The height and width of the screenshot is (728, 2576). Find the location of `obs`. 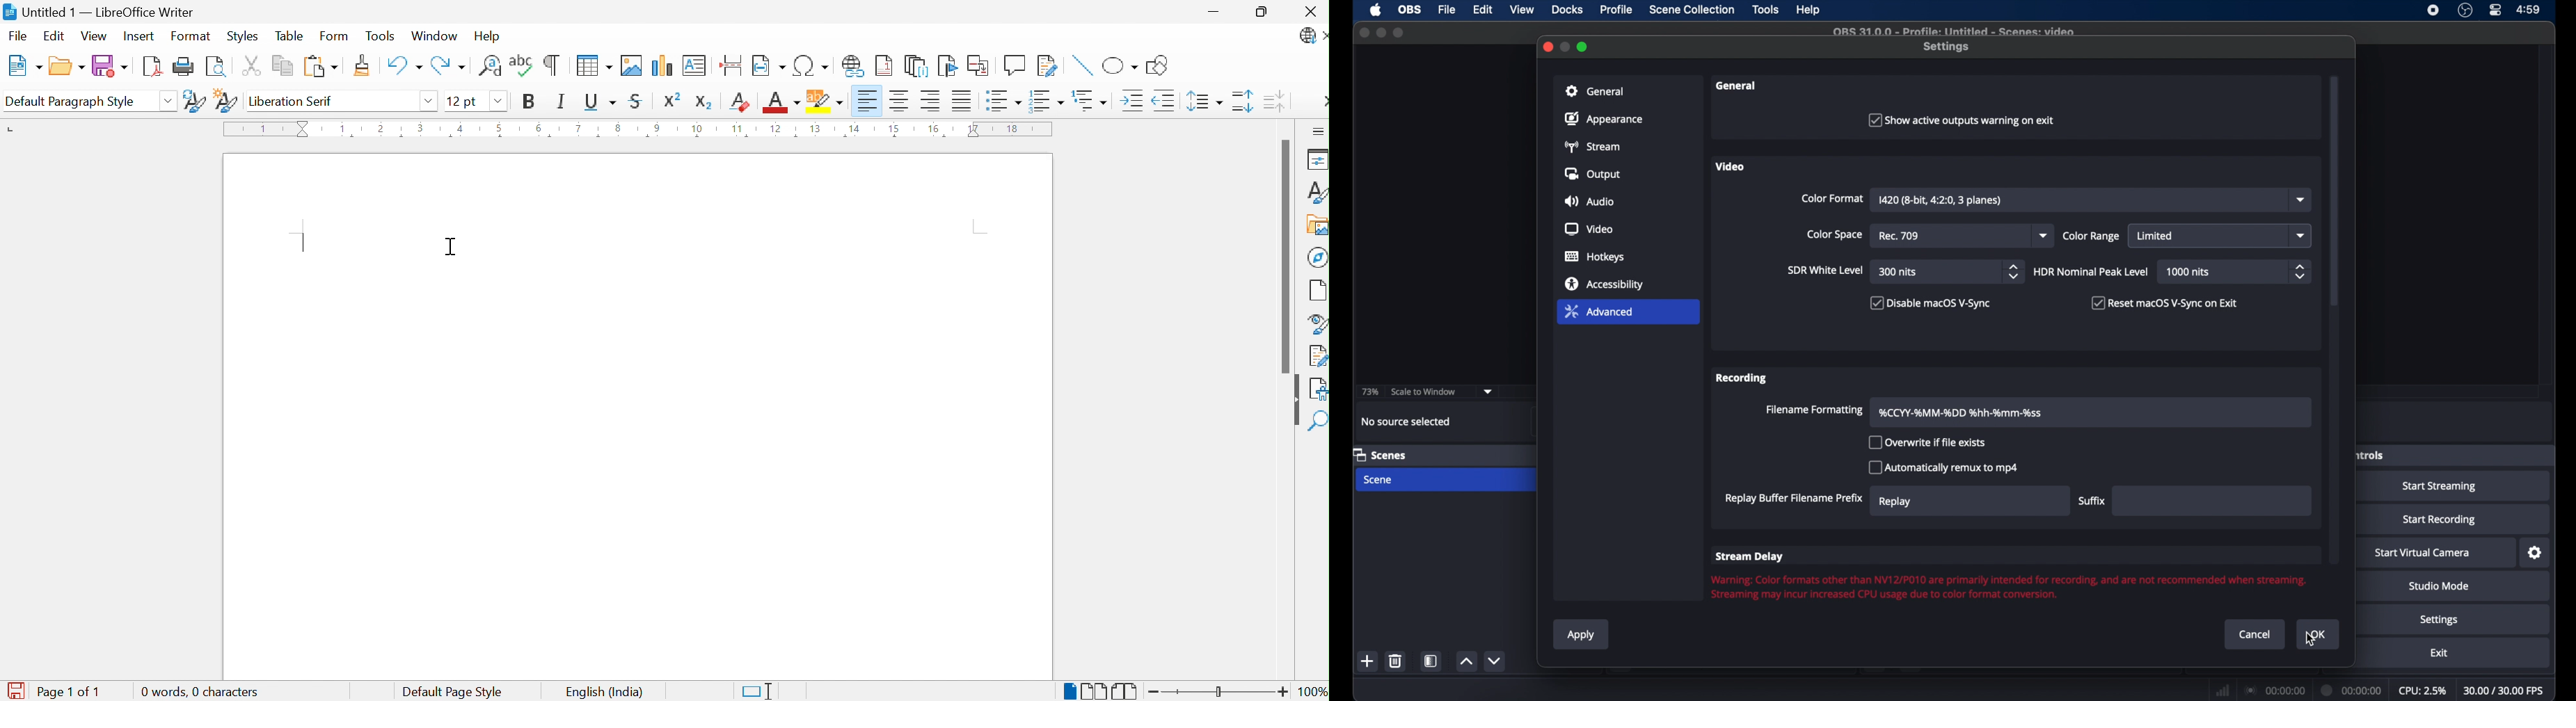

obs is located at coordinates (1408, 10).